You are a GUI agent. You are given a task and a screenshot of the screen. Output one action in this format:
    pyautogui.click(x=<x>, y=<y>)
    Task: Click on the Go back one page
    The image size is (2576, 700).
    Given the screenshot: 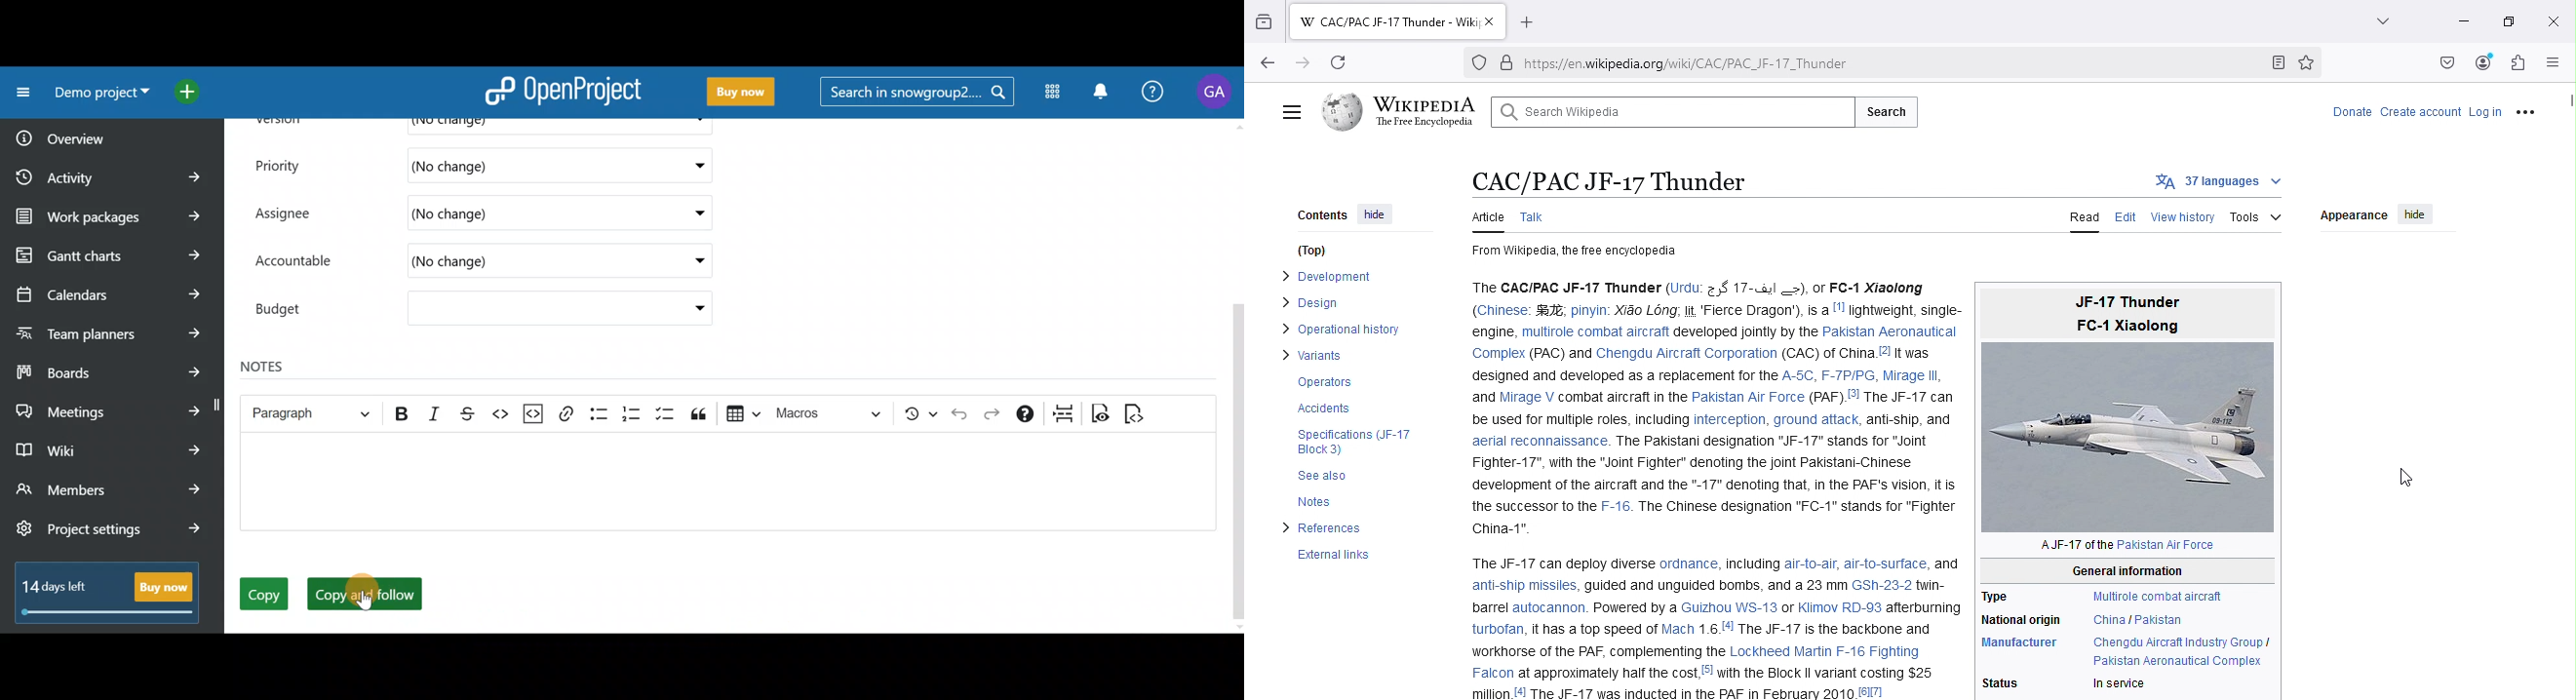 What is the action you would take?
    pyautogui.click(x=1266, y=65)
    